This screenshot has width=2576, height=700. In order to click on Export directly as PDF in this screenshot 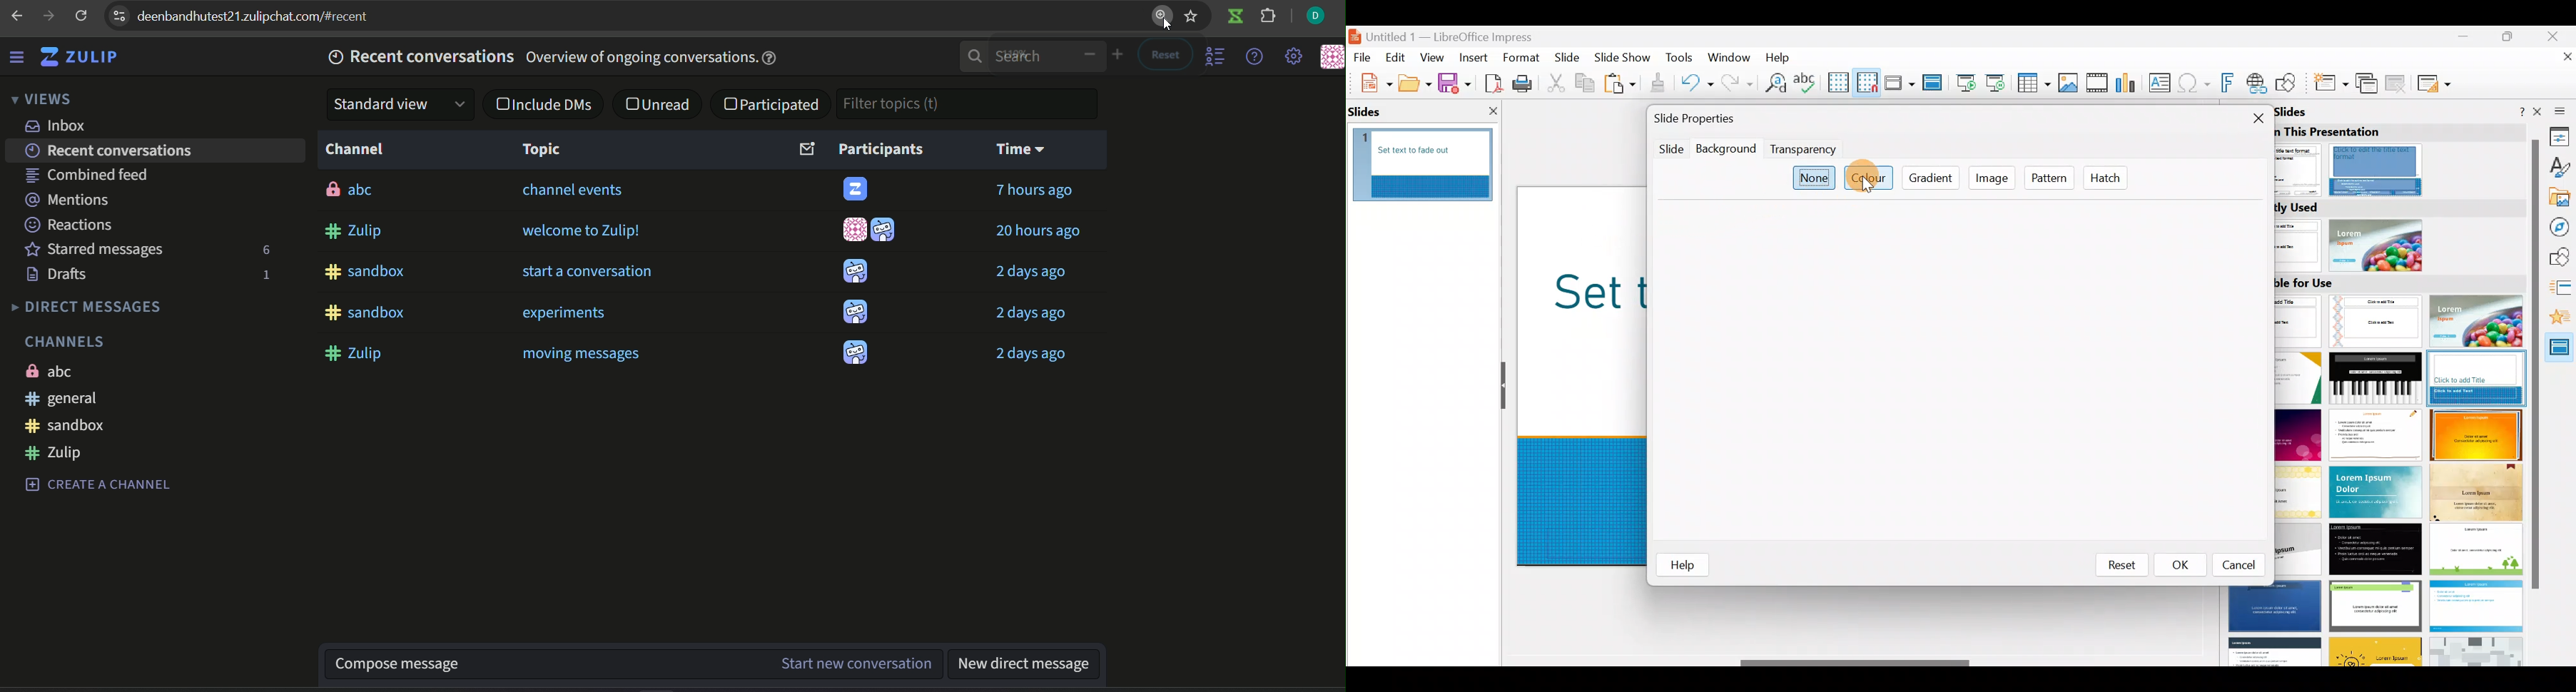, I will do `click(1491, 82)`.